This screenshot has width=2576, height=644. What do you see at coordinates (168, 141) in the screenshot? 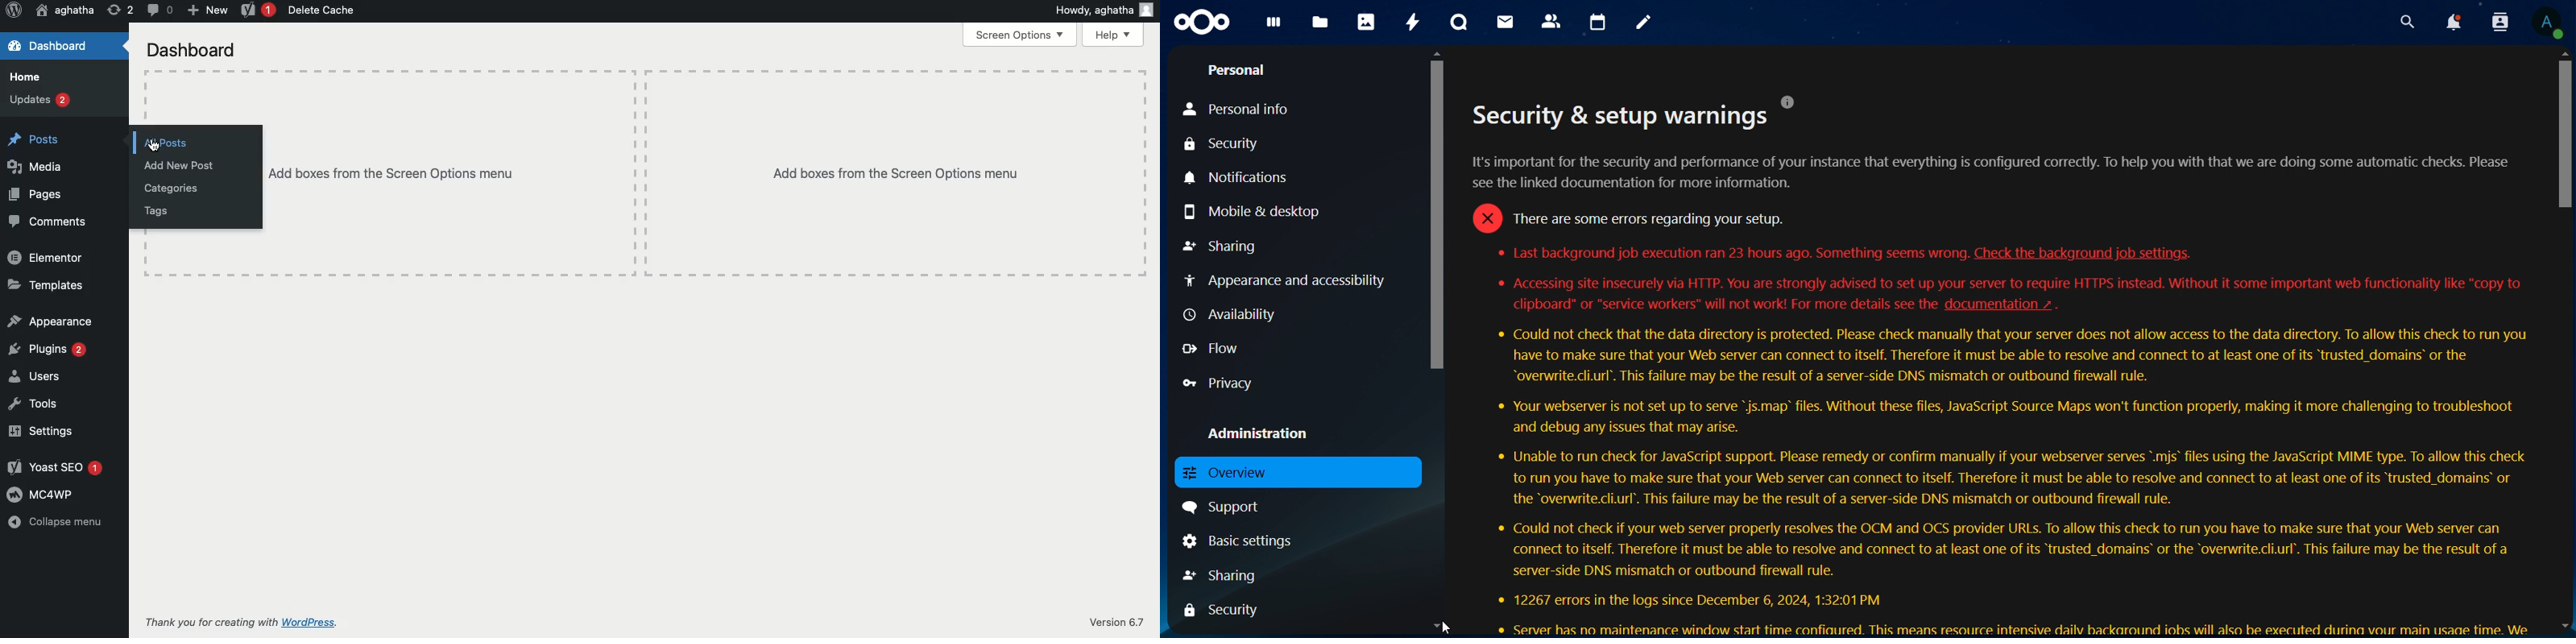
I see `Click all posts` at bounding box center [168, 141].